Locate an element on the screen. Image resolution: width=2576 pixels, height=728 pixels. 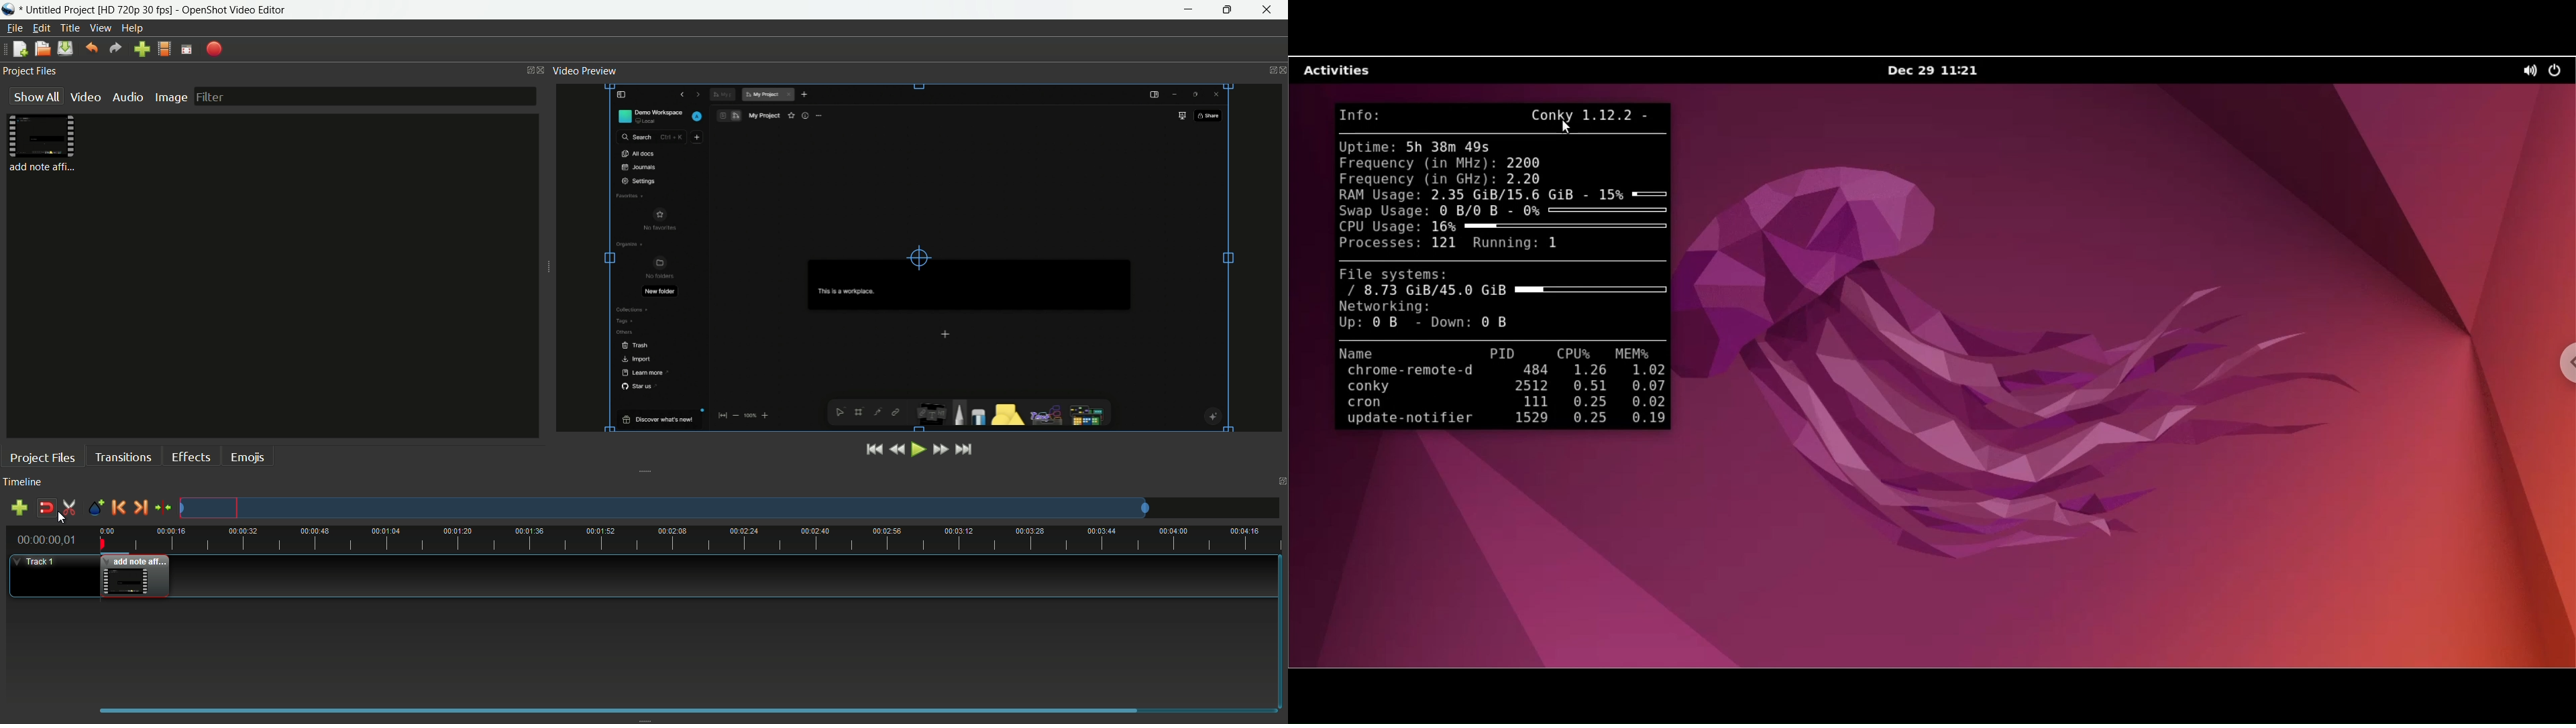
title menu is located at coordinates (66, 27).